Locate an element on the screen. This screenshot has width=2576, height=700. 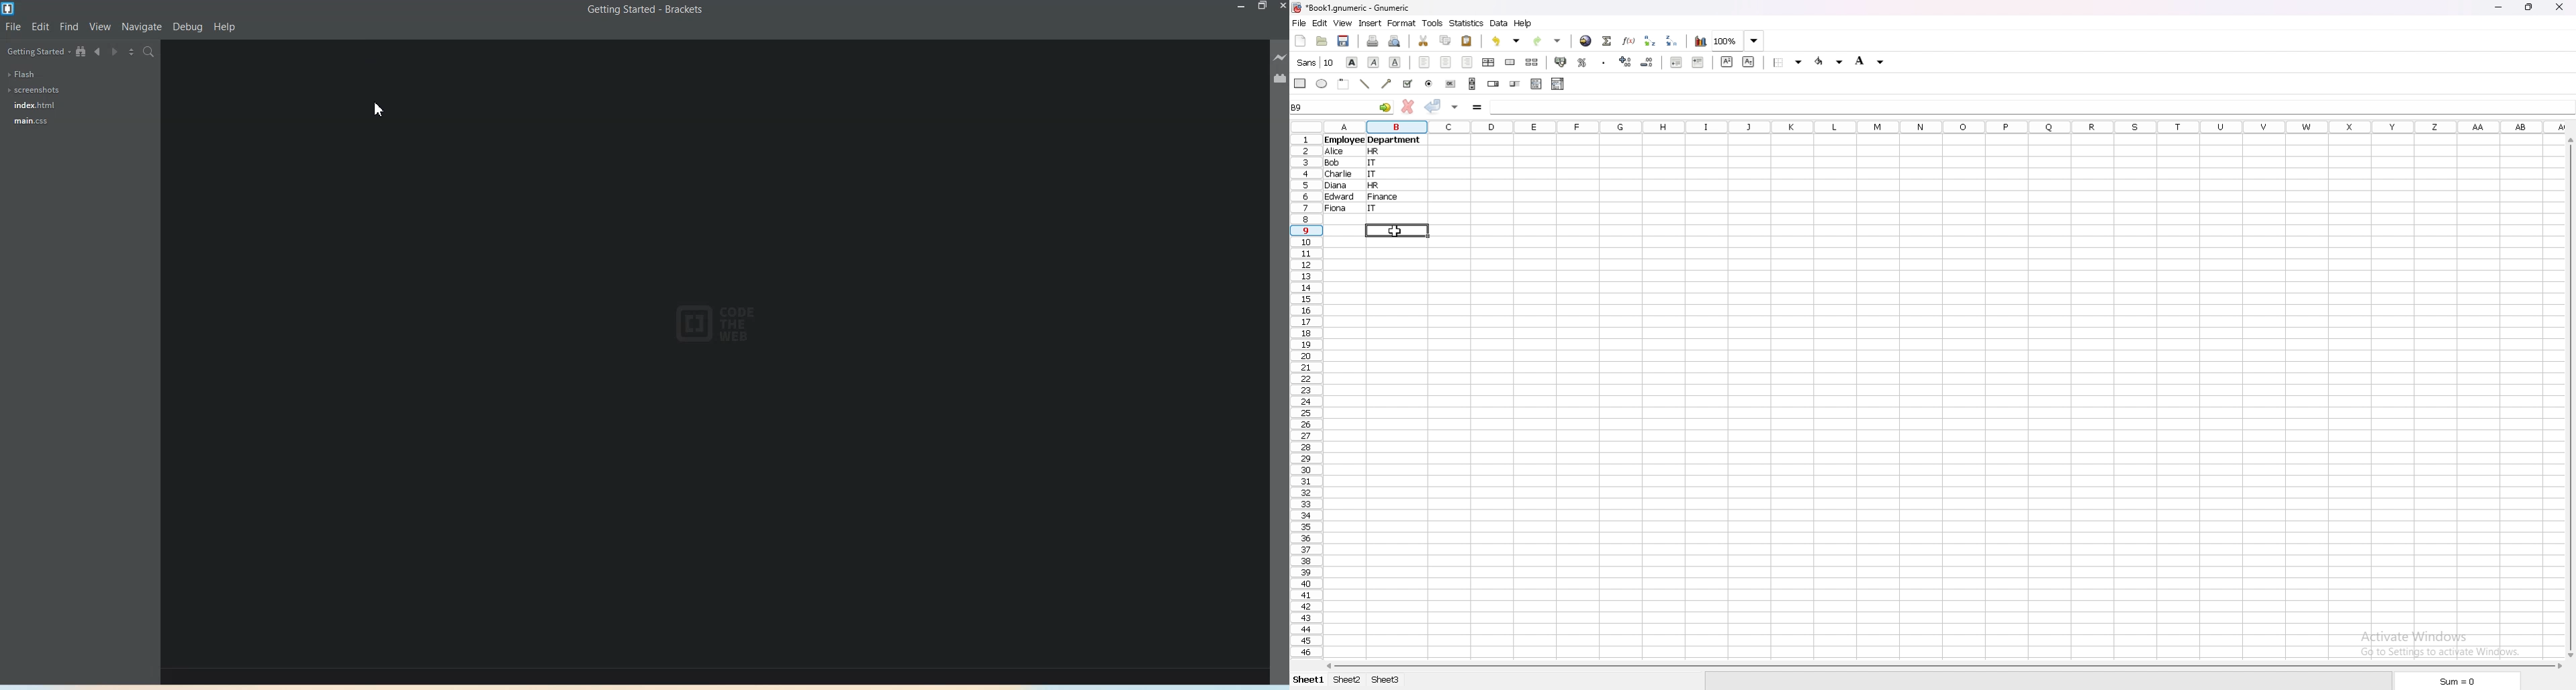
scroll bar is located at coordinates (1473, 83).